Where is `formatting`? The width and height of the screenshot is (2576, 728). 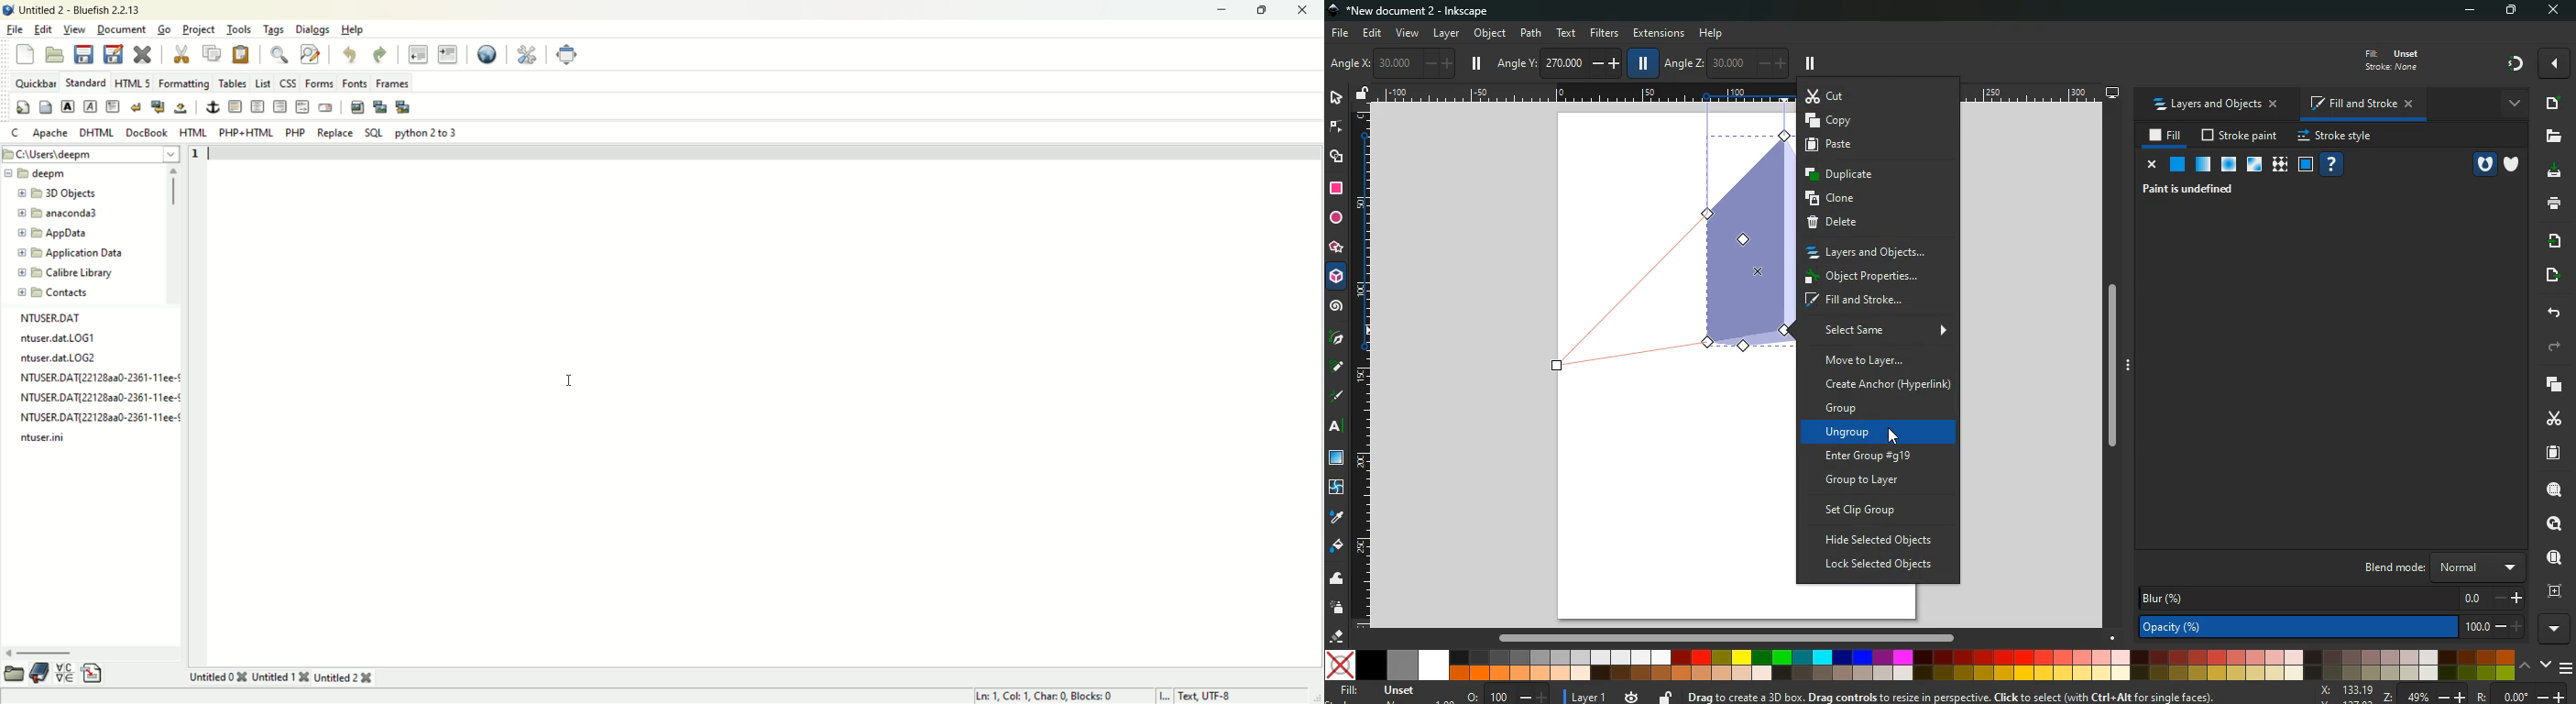
formatting is located at coordinates (186, 82).